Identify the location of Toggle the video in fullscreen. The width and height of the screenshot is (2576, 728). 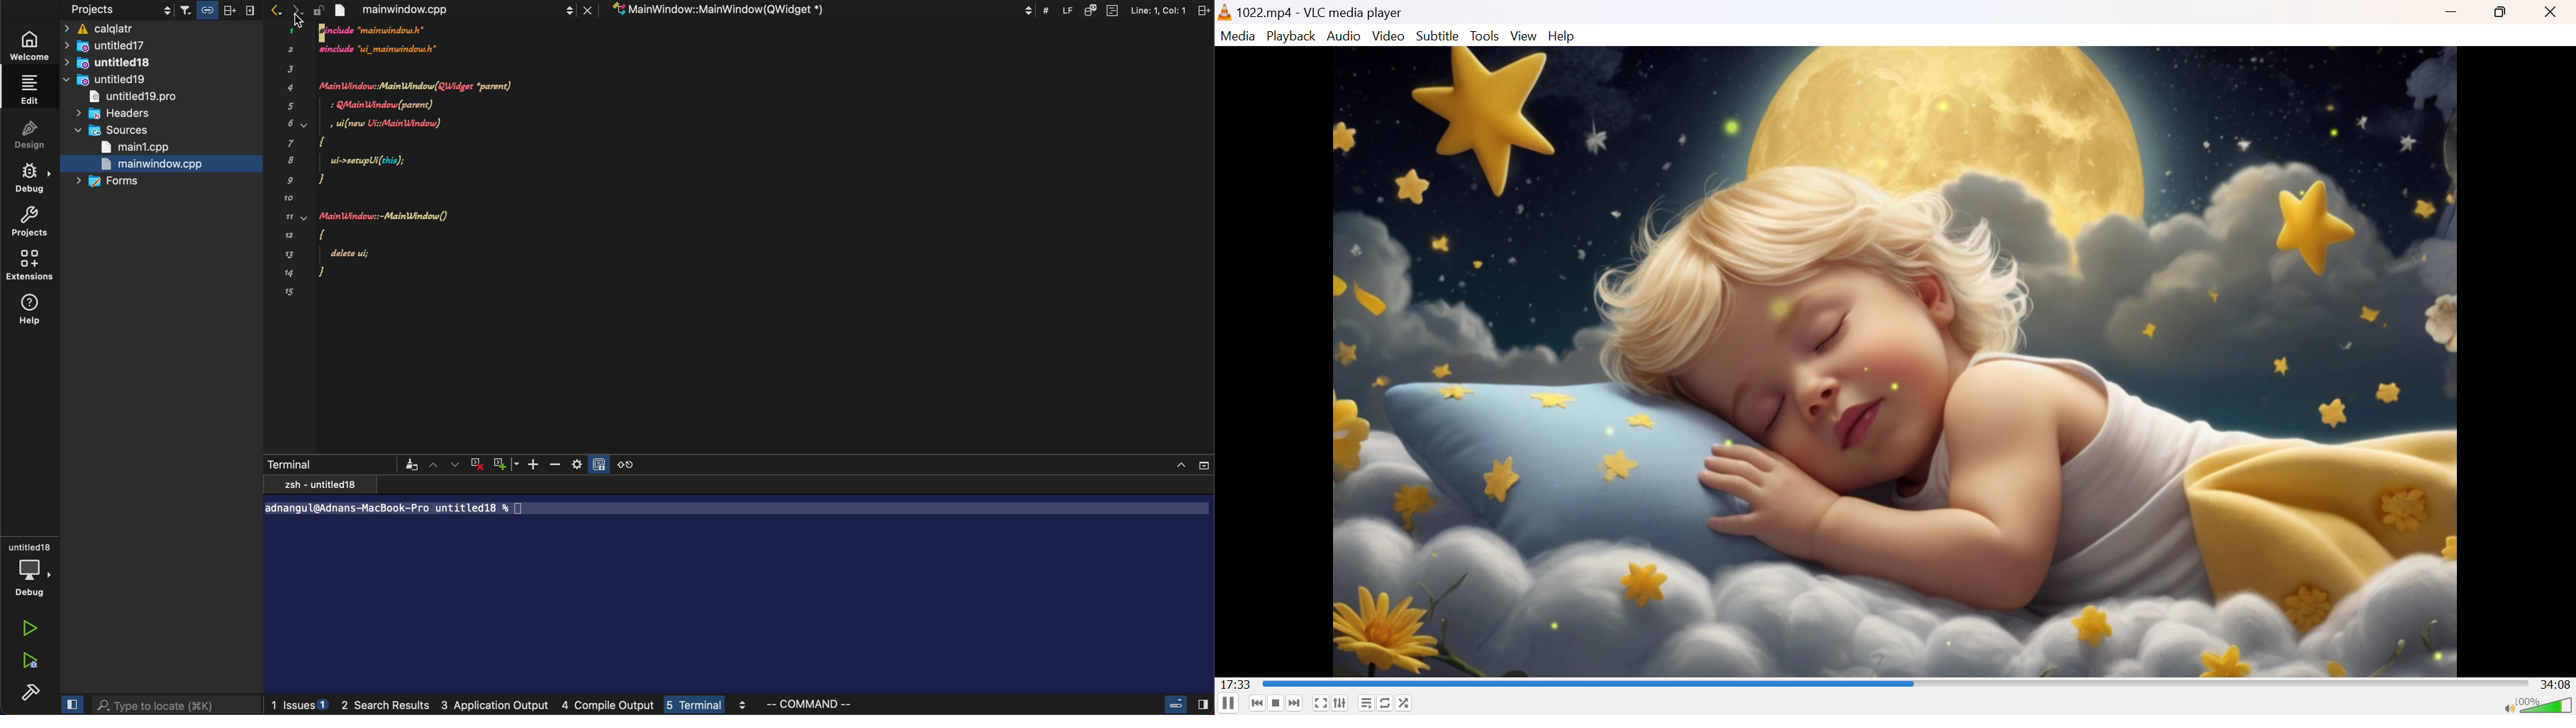
(1321, 704).